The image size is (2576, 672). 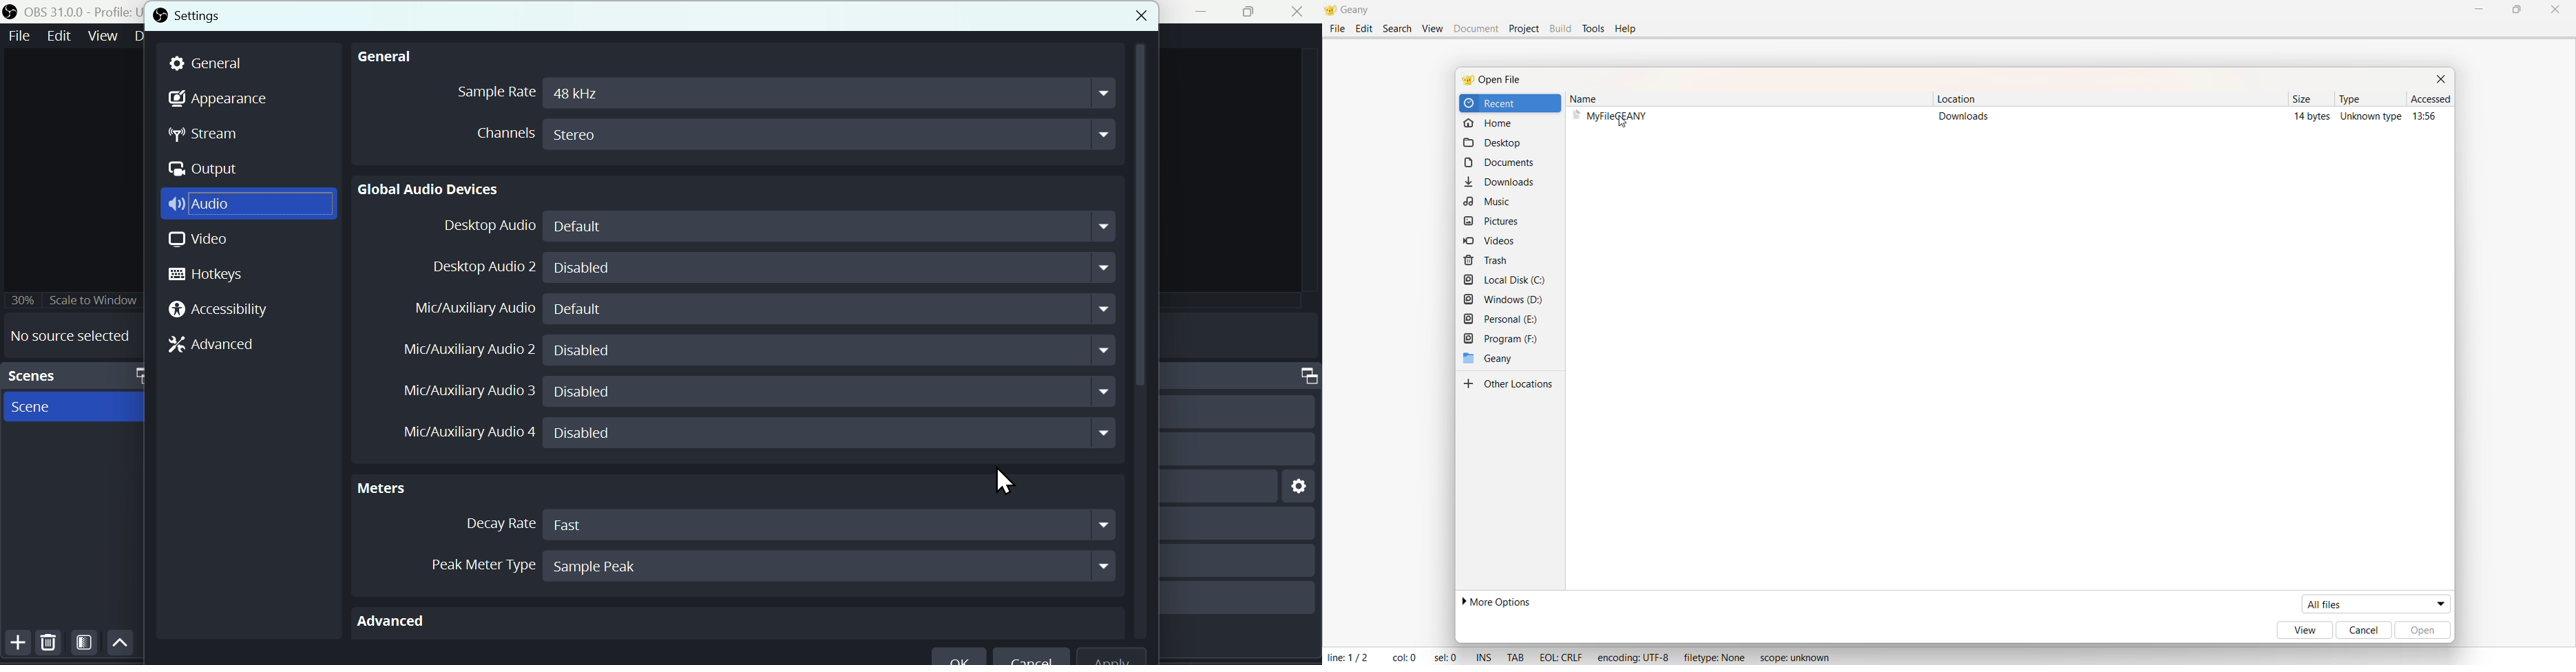 What do you see at coordinates (499, 136) in the screenshot?
I see `channels` at bounding box center [499, 136].